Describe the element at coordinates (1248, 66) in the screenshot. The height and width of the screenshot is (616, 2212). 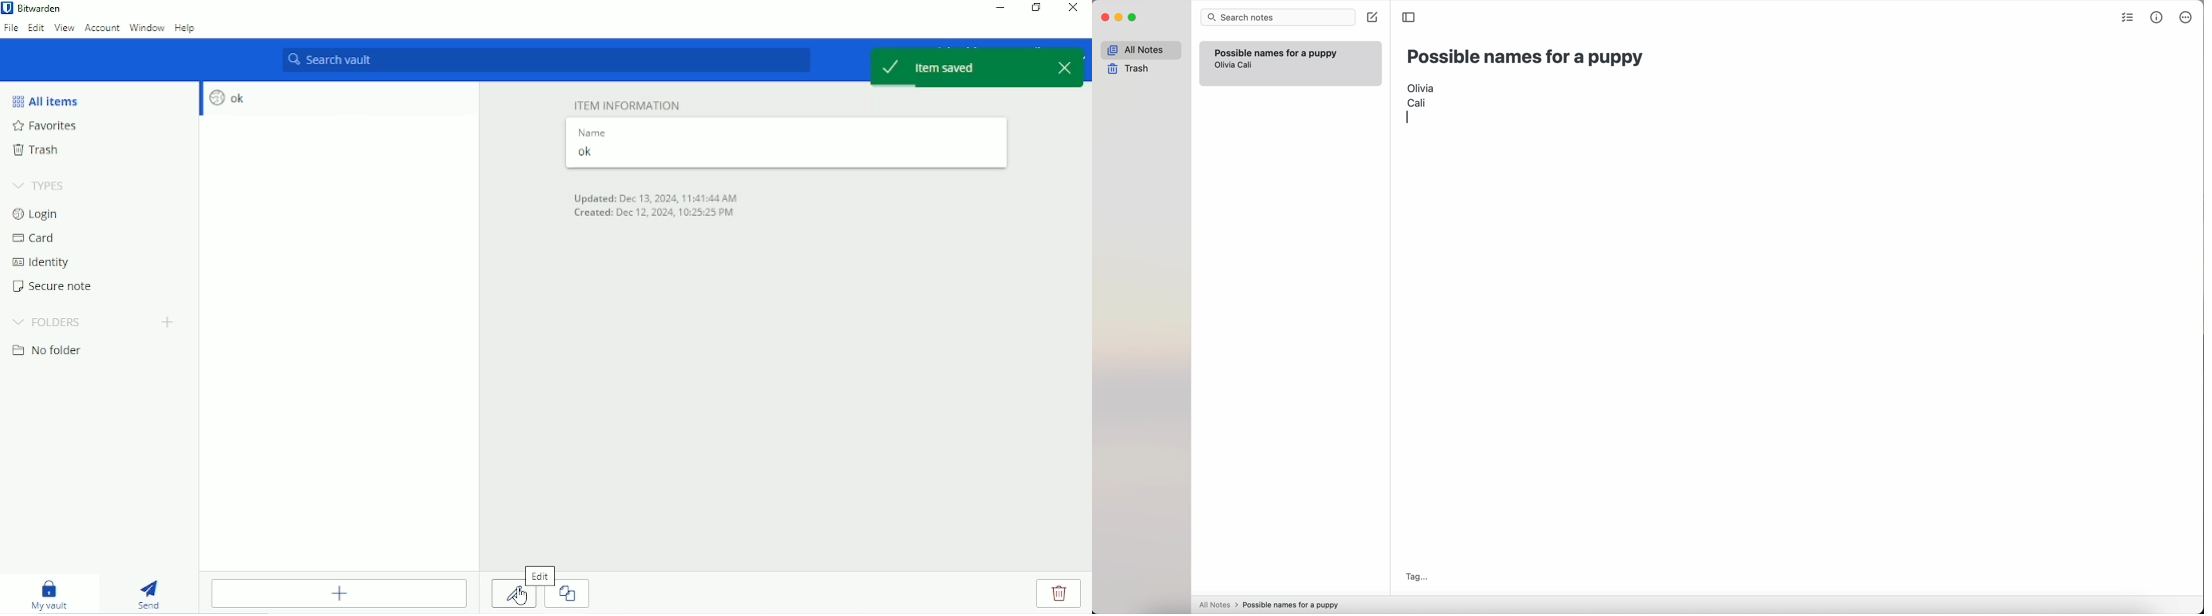
I see `Cali` at that location.